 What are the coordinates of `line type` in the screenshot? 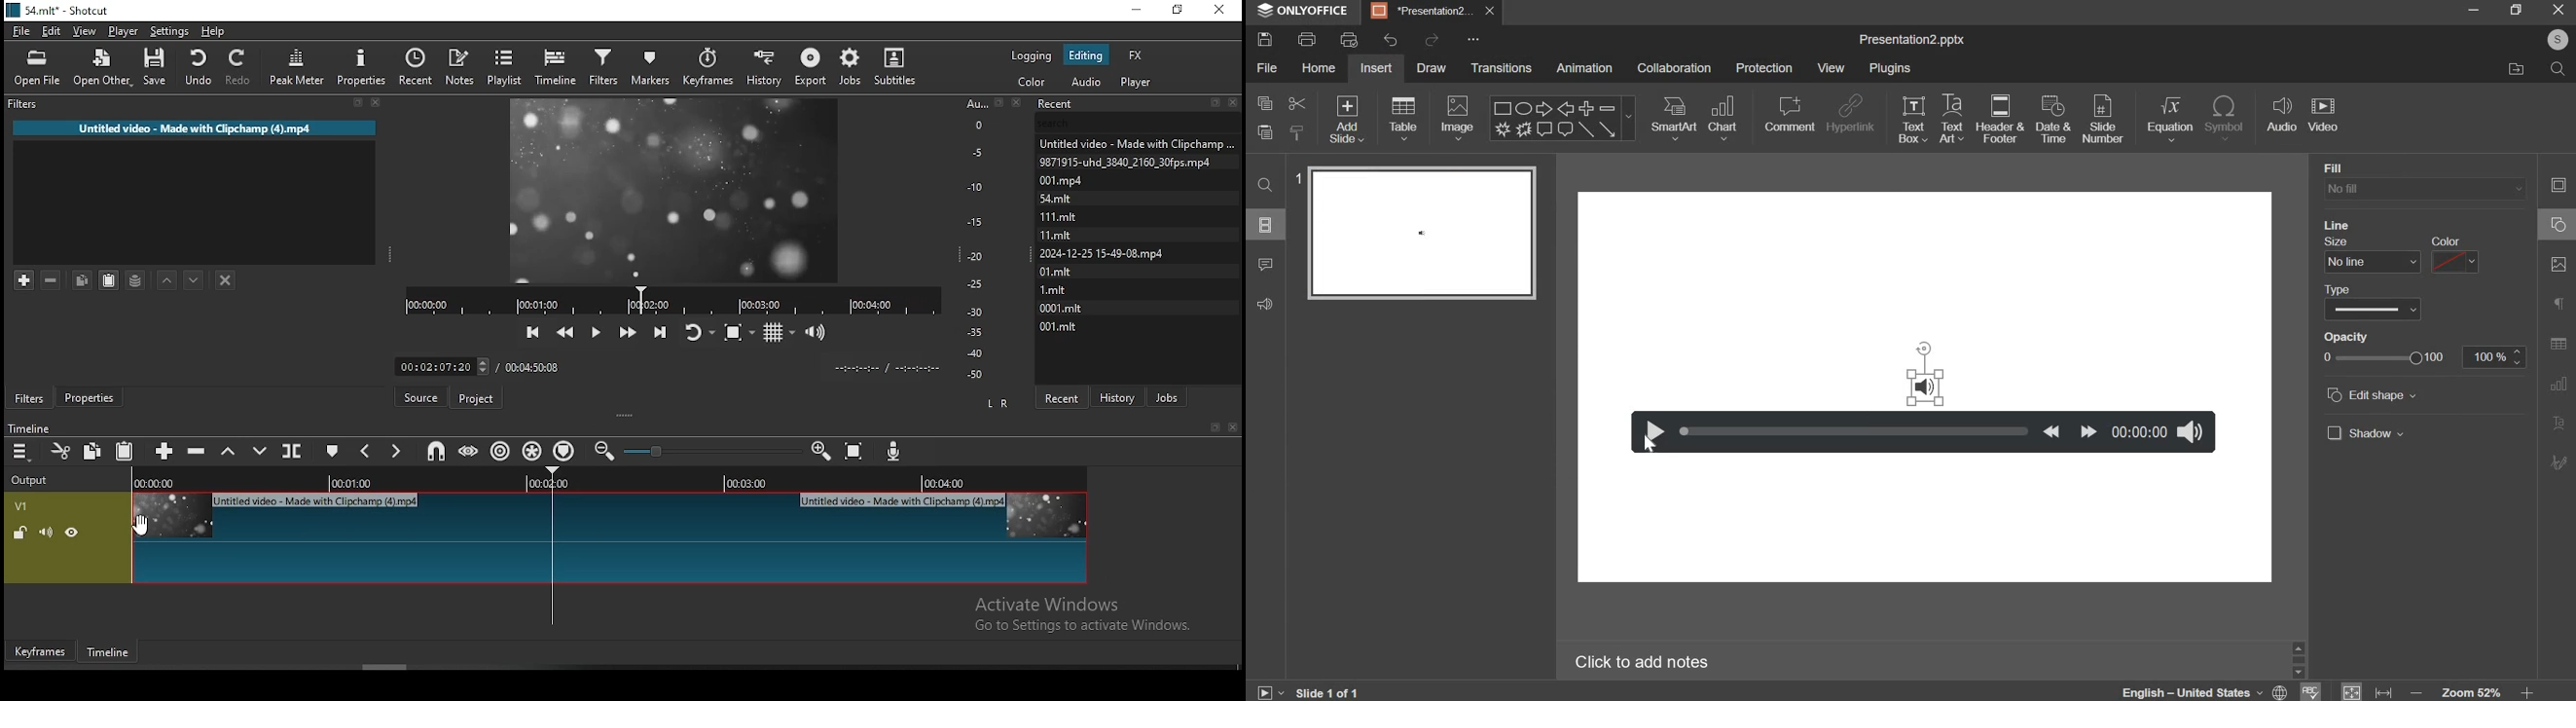 It's located at (2373, 309).